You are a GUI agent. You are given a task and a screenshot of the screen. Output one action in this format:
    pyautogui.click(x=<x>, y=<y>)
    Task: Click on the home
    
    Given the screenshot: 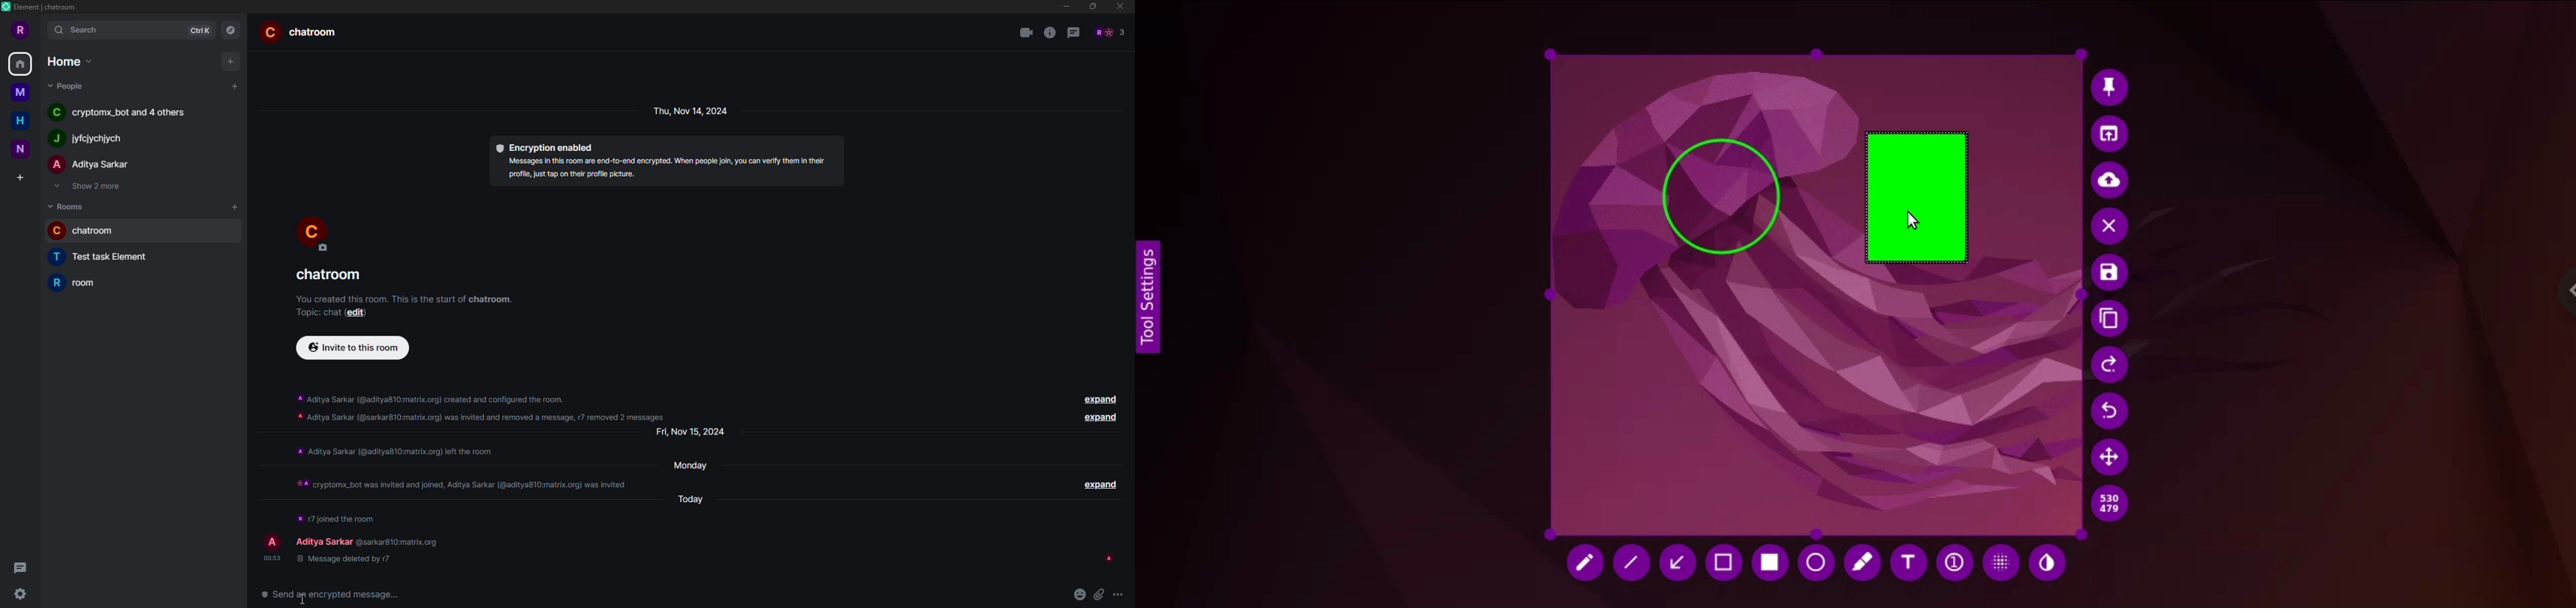 What is the action you would take?
    pyautogui.click(x=67, y=60)
    